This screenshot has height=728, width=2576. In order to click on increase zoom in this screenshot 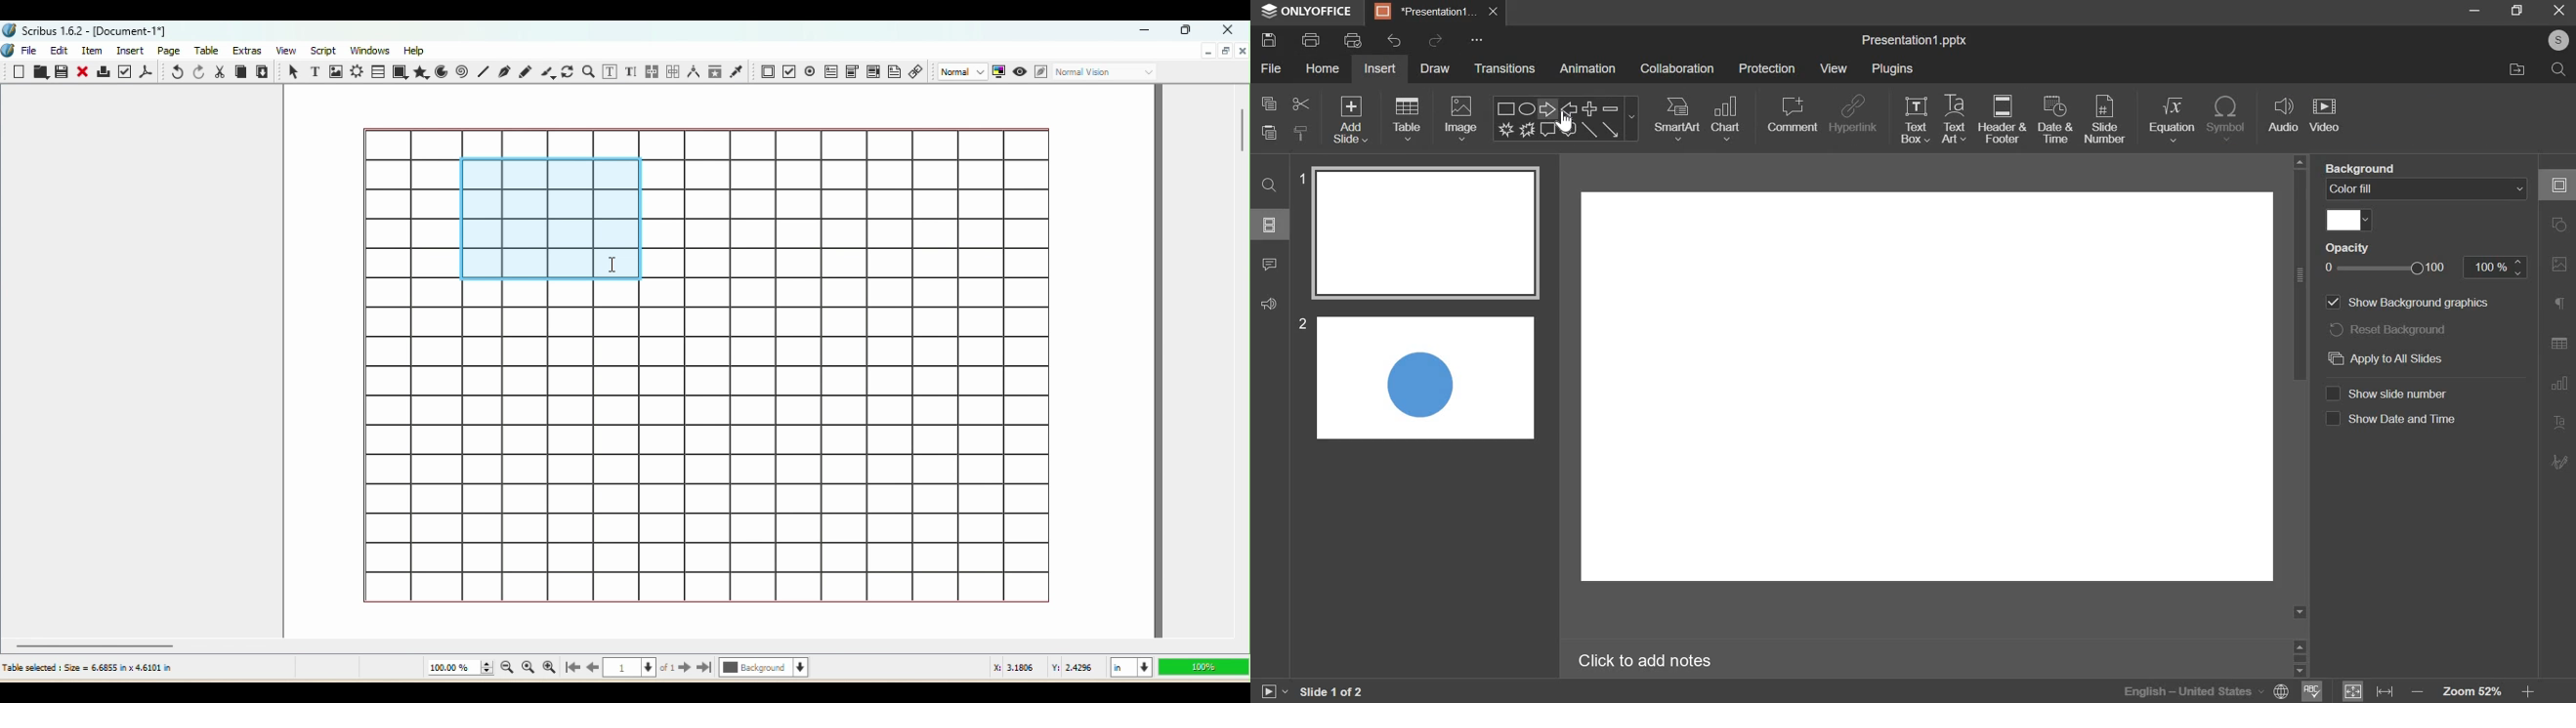, I will do `click(2527, 688)`.